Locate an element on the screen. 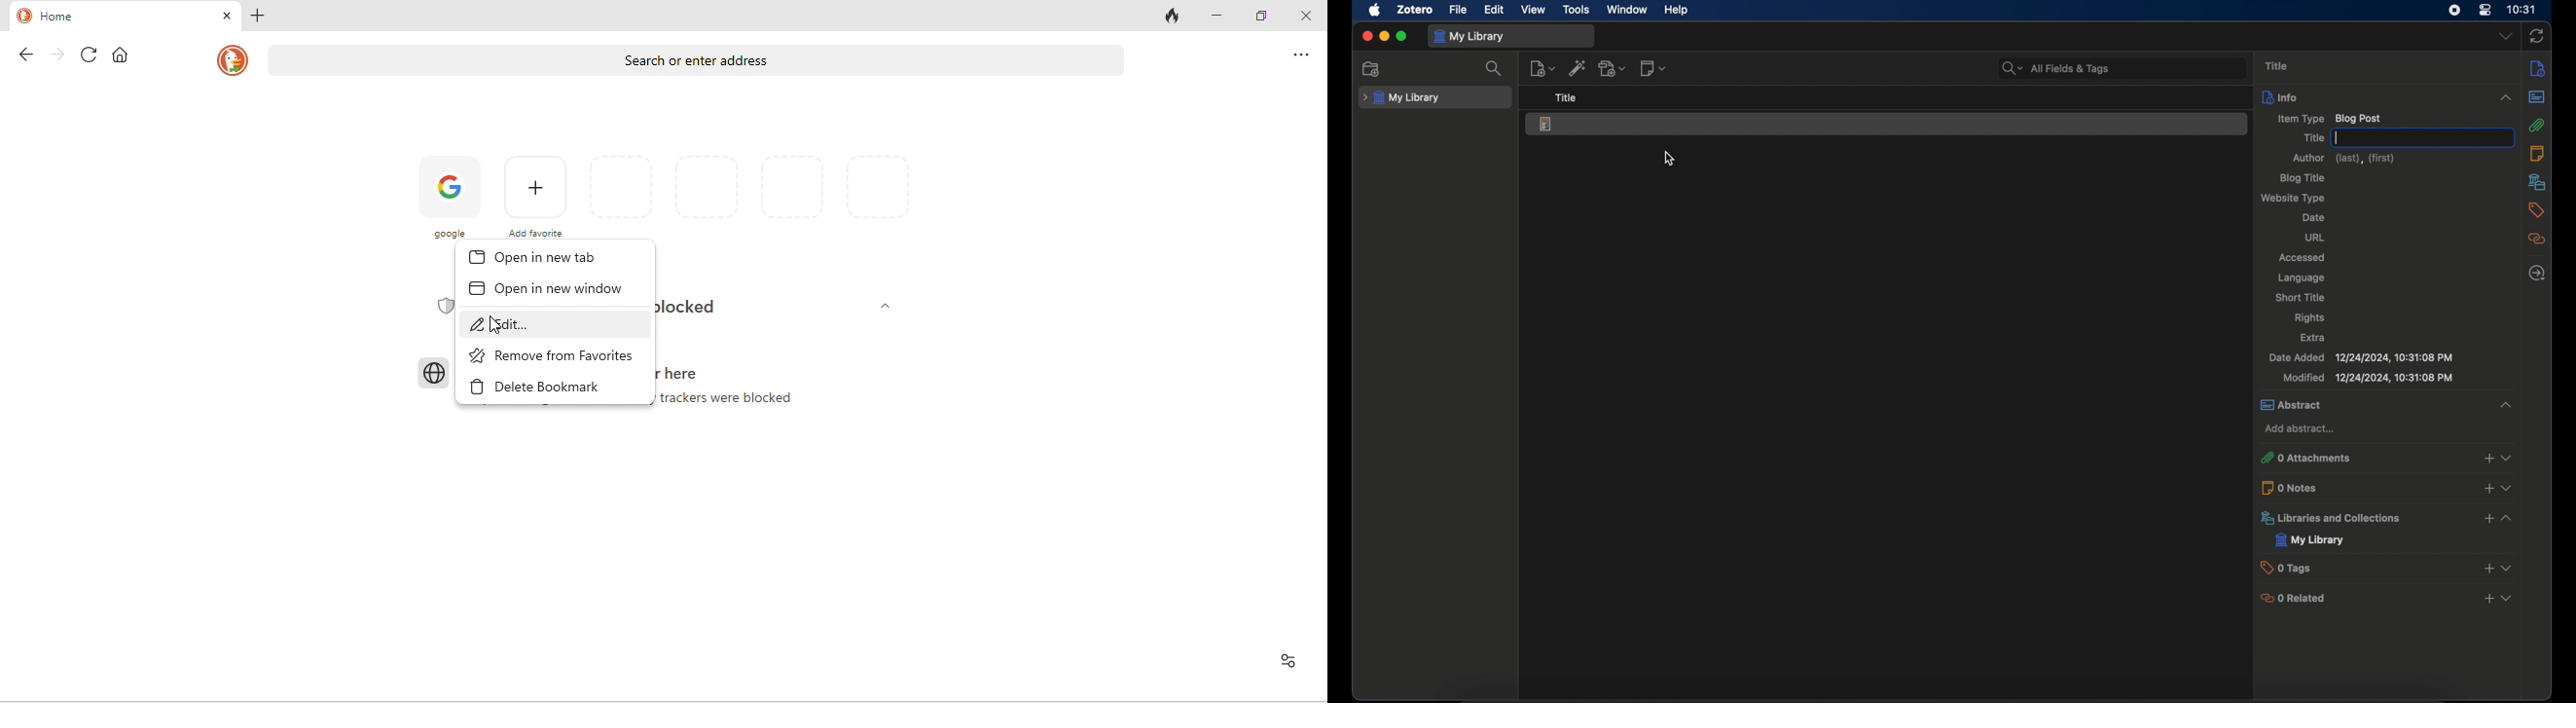  libraries and collections is located at coordinates (2389, 518).